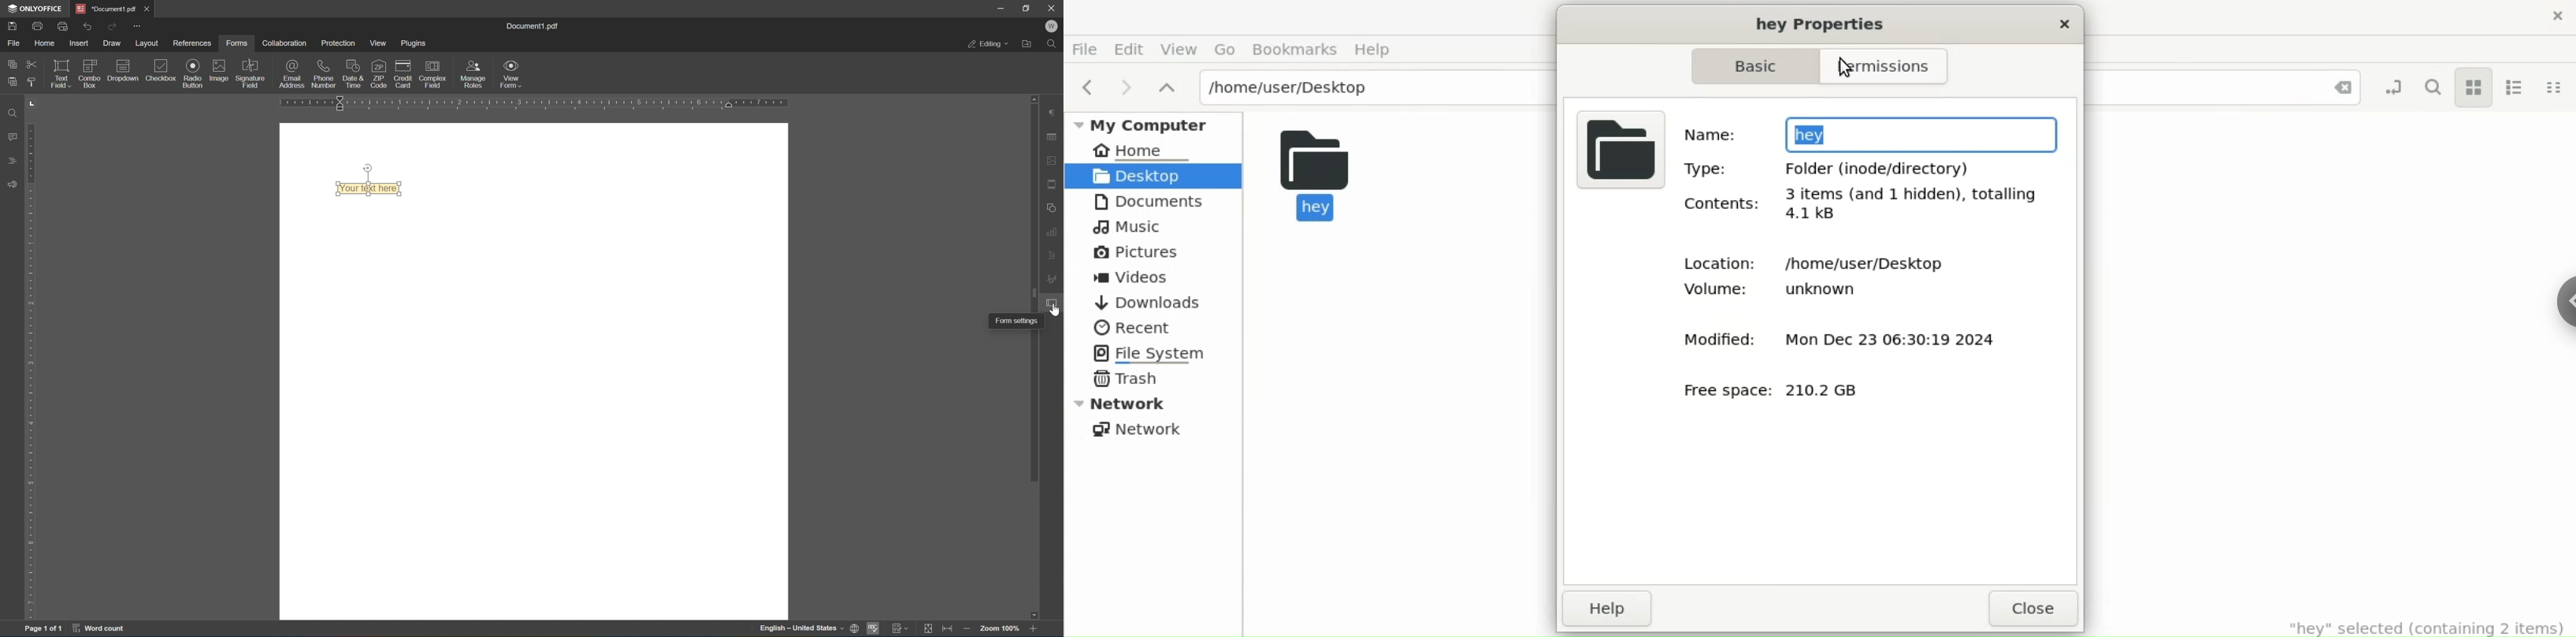 Image resolution: width=2576 pixels, height=644 pixels. What do you see at coordinates (124, 69) in the screenshot?
I see `dropdown` at bounding box center [124, 69].